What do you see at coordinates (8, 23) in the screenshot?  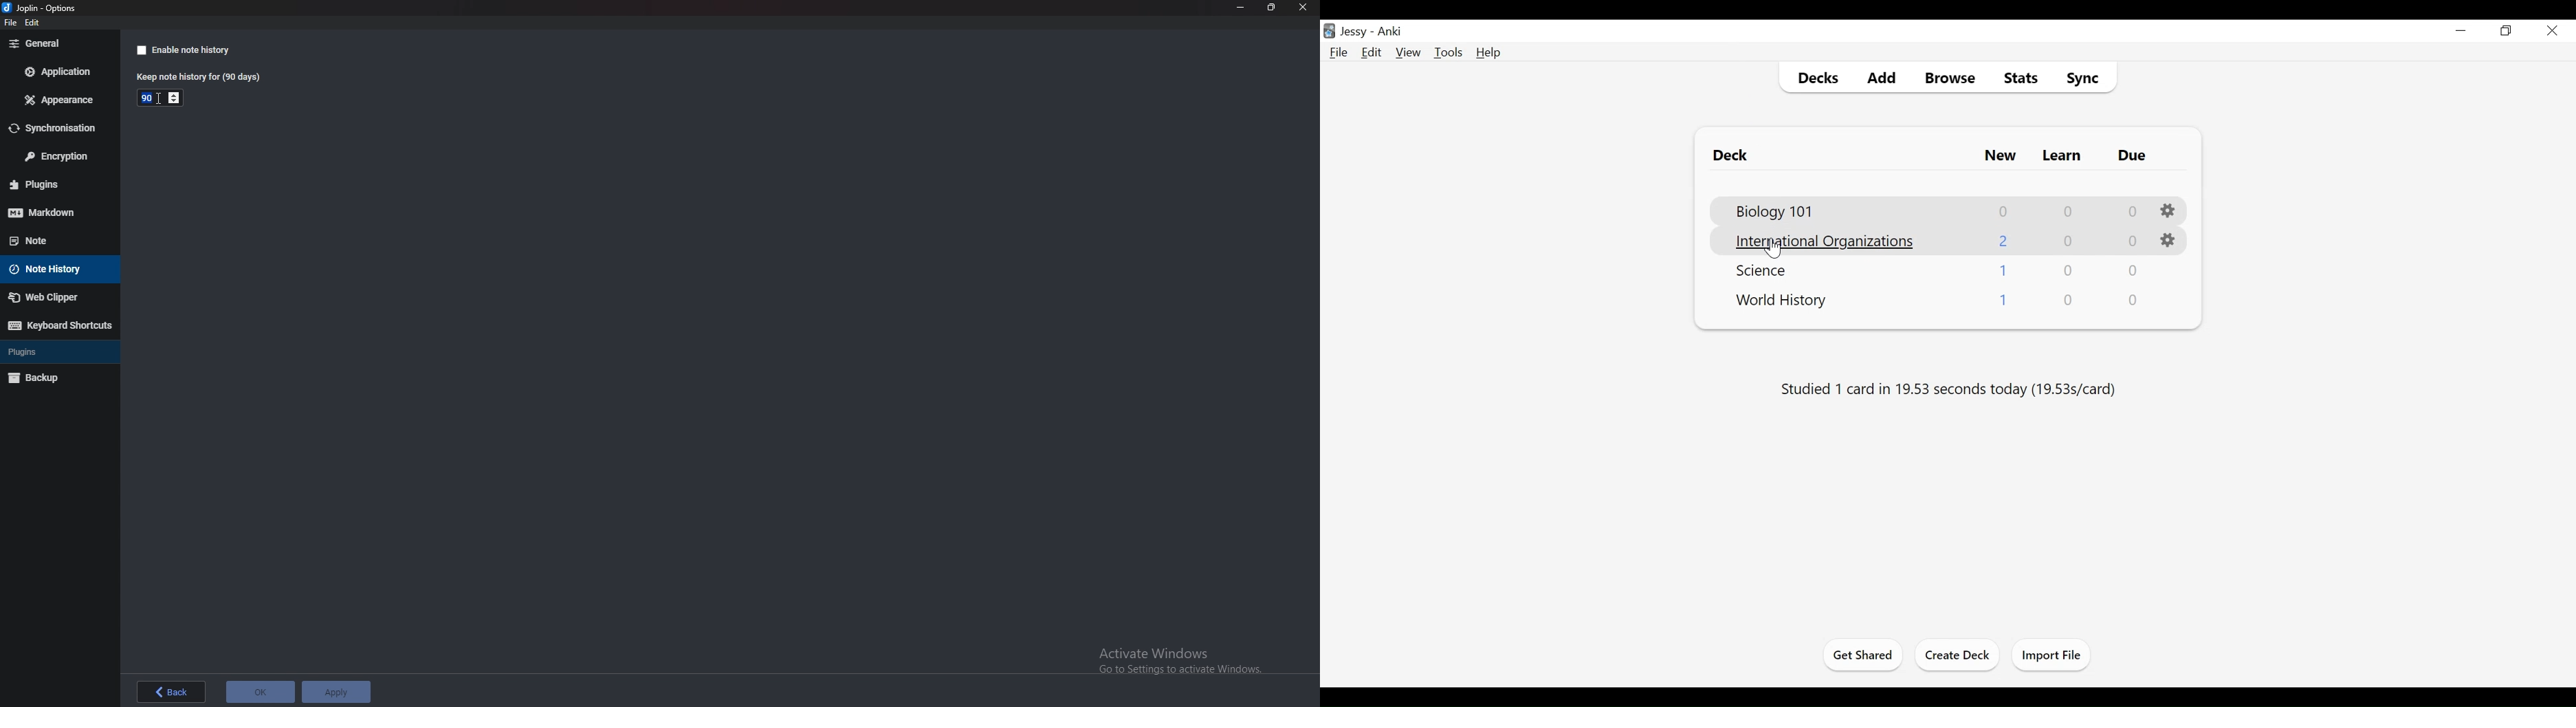 I see `file` at bounding box center [8, 23].